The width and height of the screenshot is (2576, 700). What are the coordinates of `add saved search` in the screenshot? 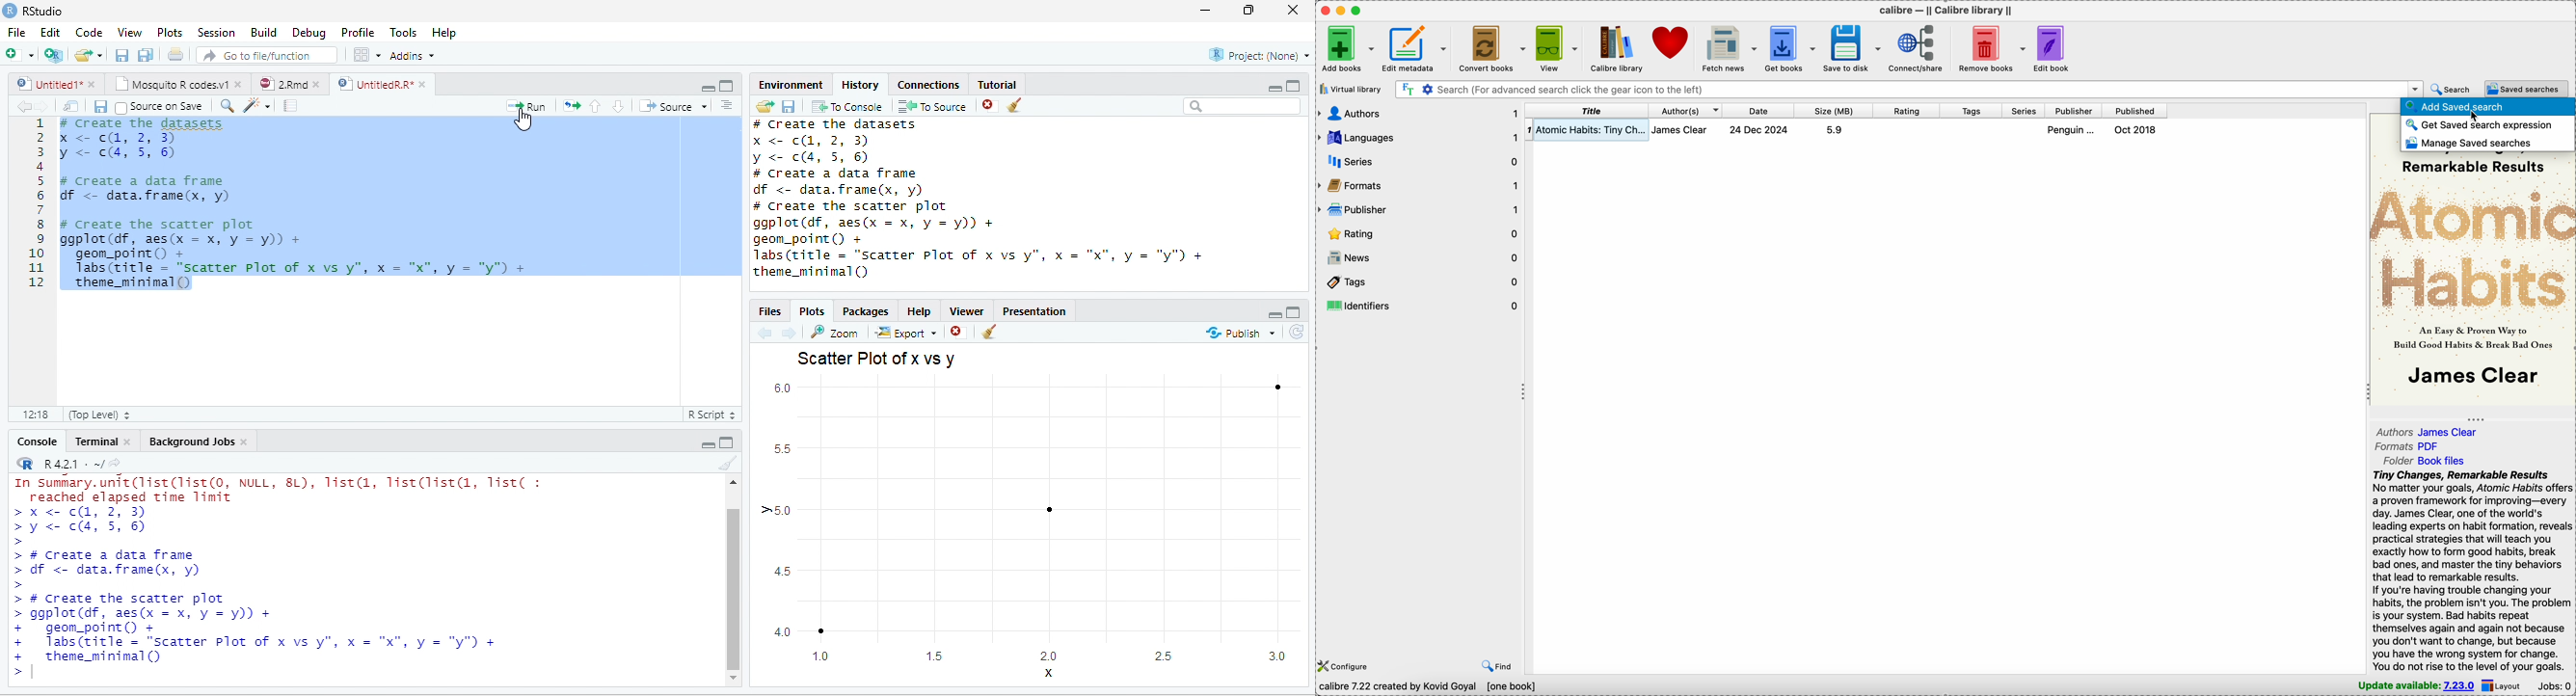 It's located at (2487, 106).